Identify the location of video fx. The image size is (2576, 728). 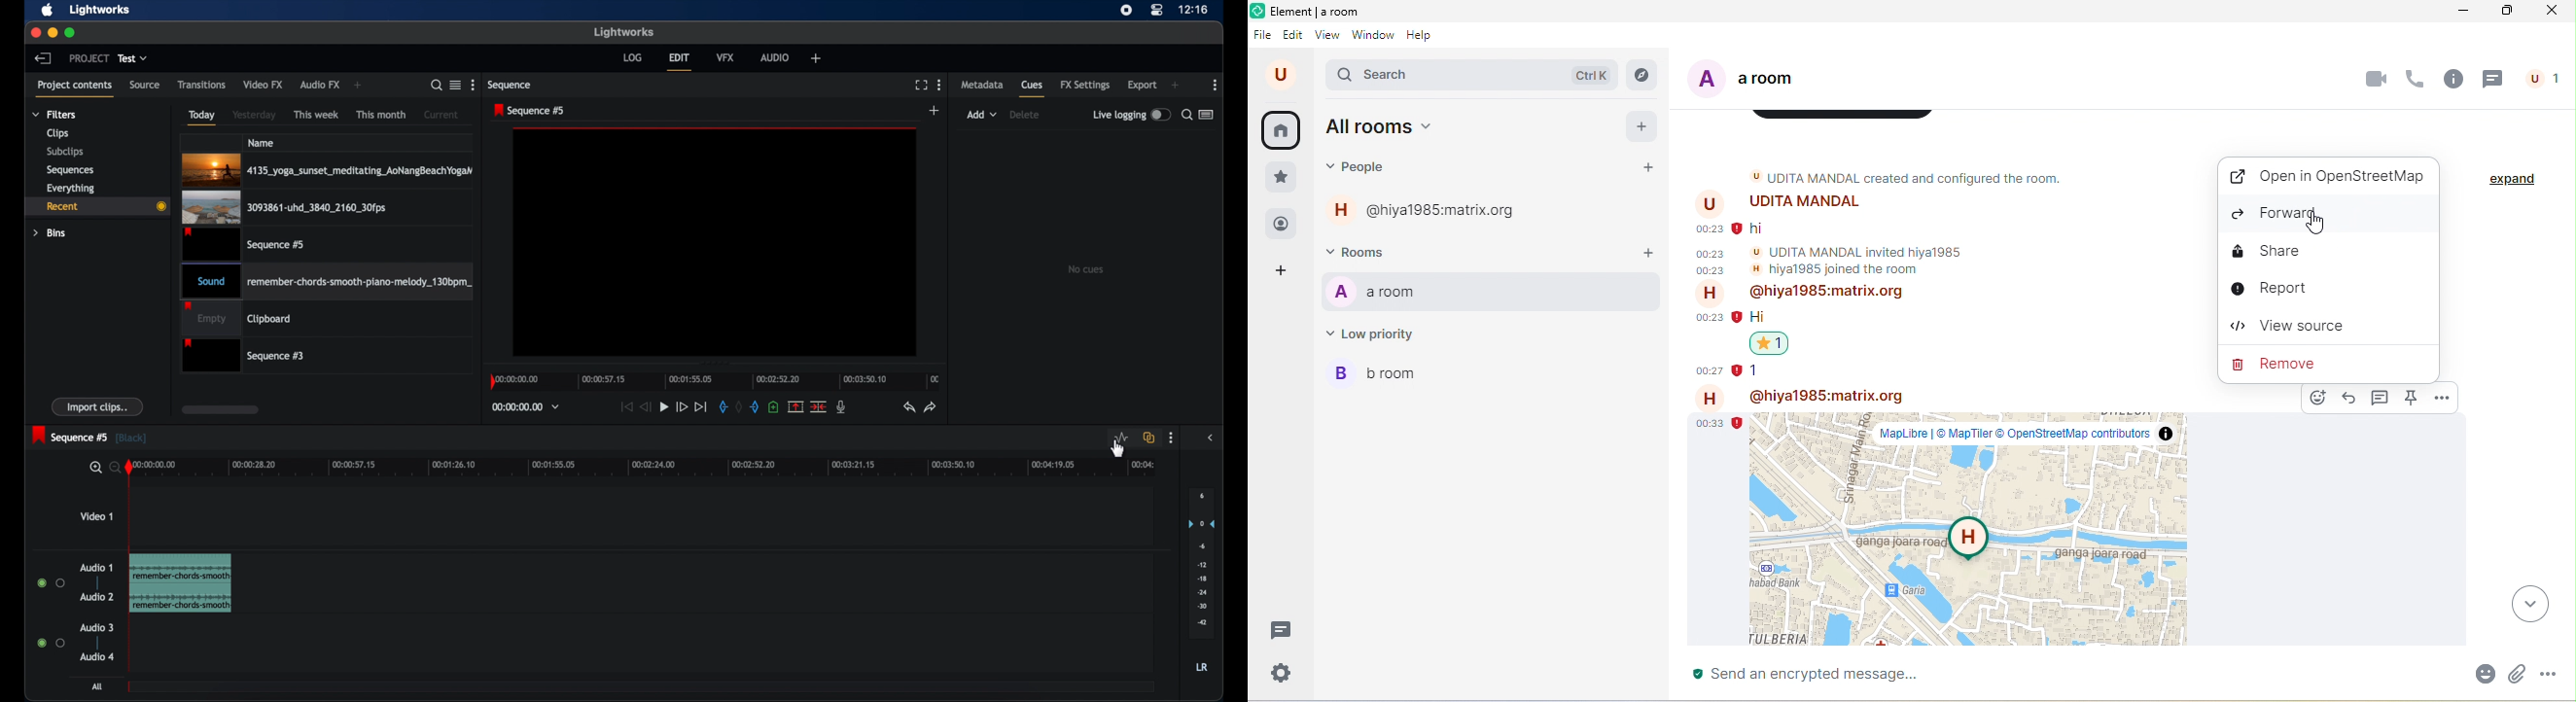
(263, 84).